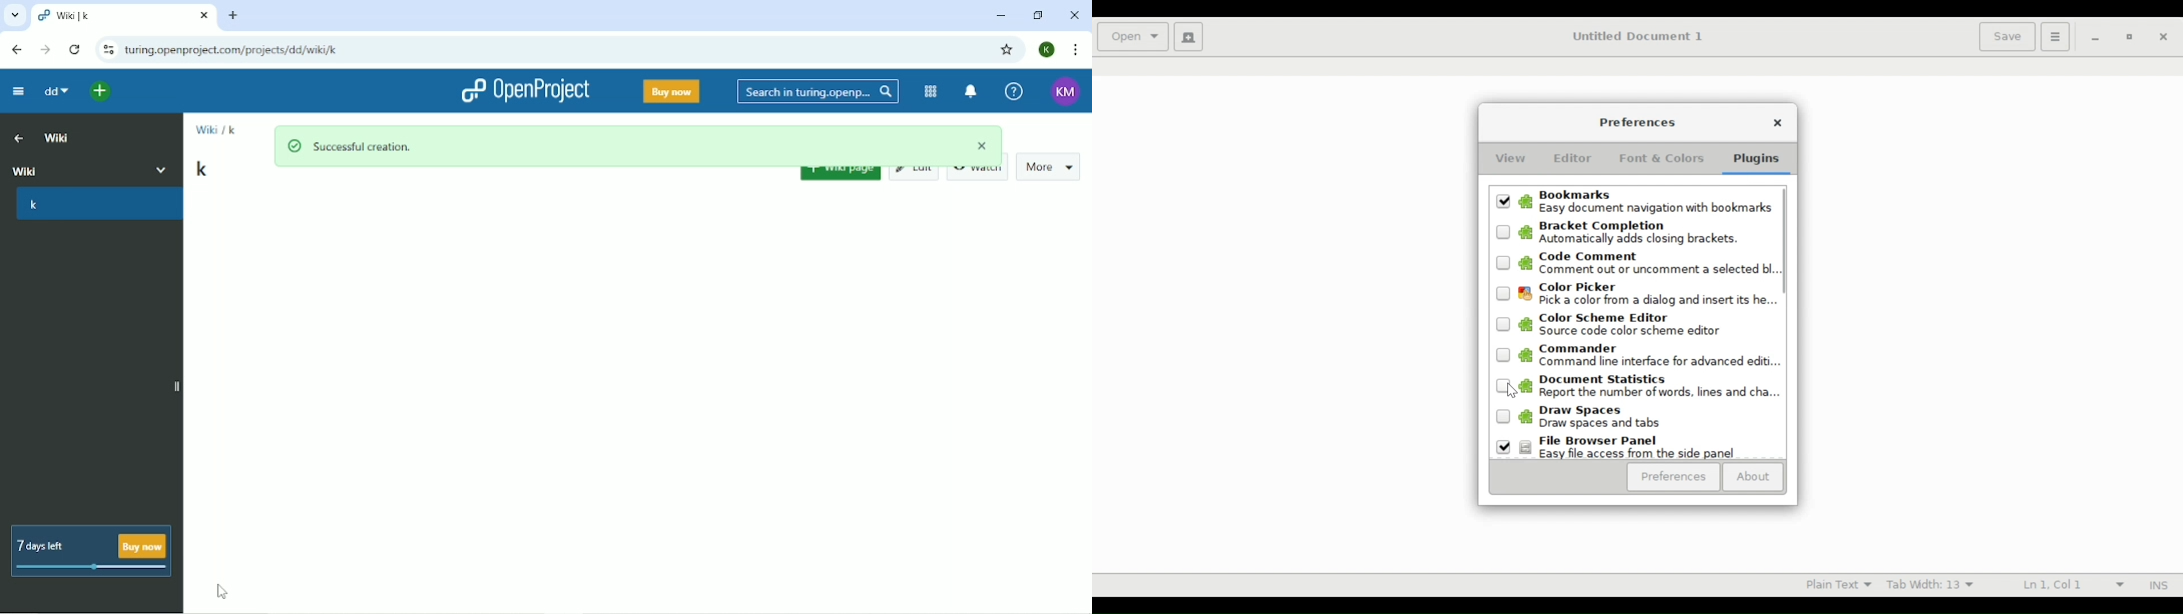 The width and height of the screenshot is (2184, 616). Describe the element at coordinates (98, 204) in the screenshot. I see `k` at that location.